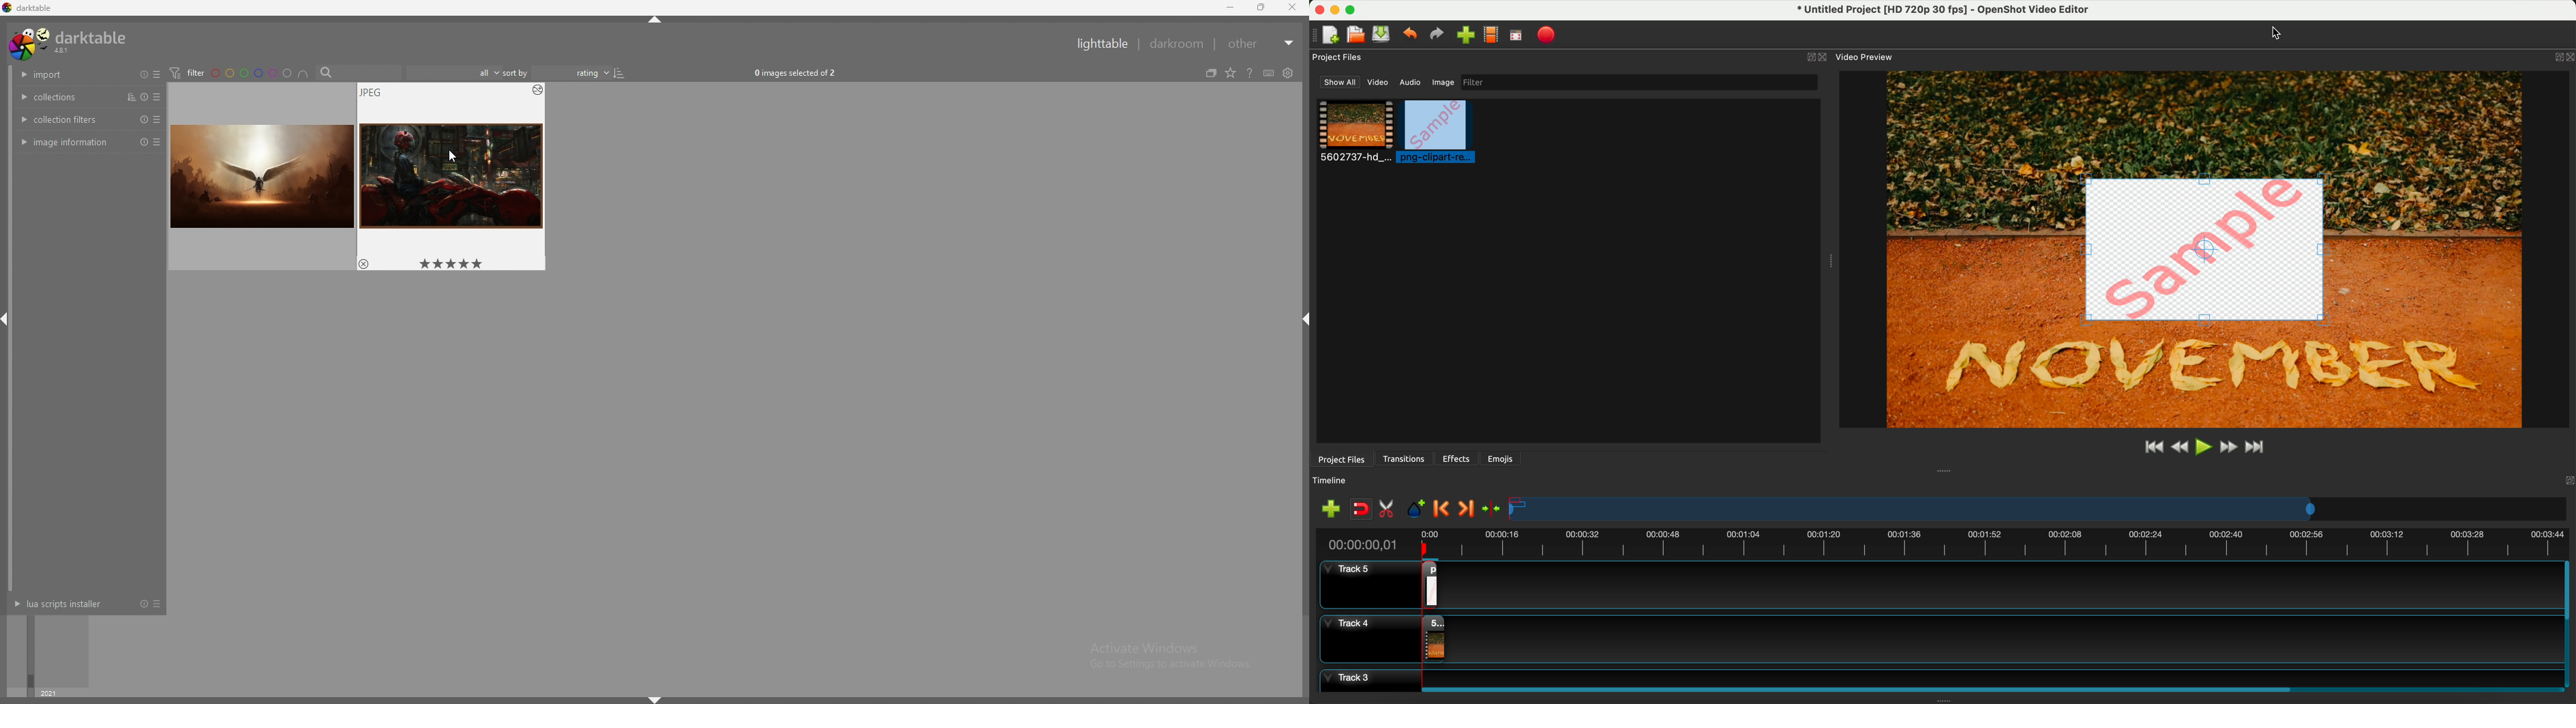  What do you see at coordinates (1270, 73) in the screenshot?
I see `define shortcuts` at bounding box center [1270, 73].